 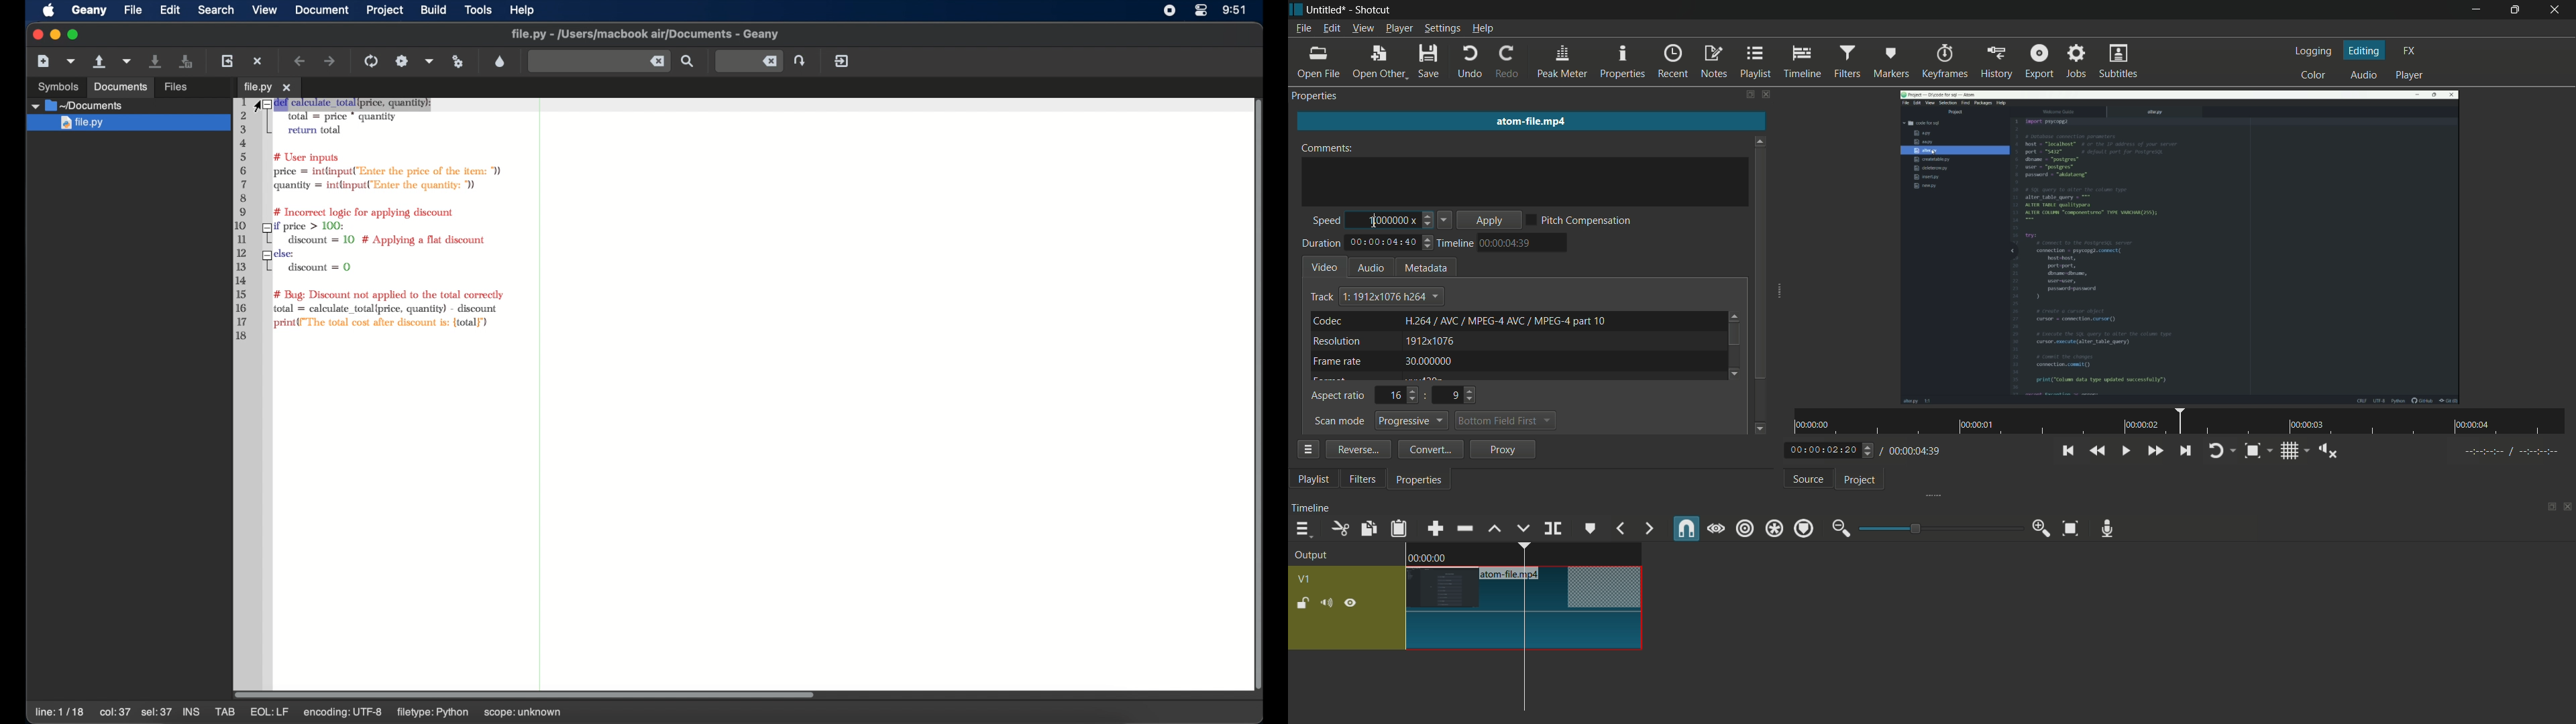 What do you see at coordinates (1588, 528) in the screenshot?
I see `create or edit marker` at bounding box center [1588, 528].